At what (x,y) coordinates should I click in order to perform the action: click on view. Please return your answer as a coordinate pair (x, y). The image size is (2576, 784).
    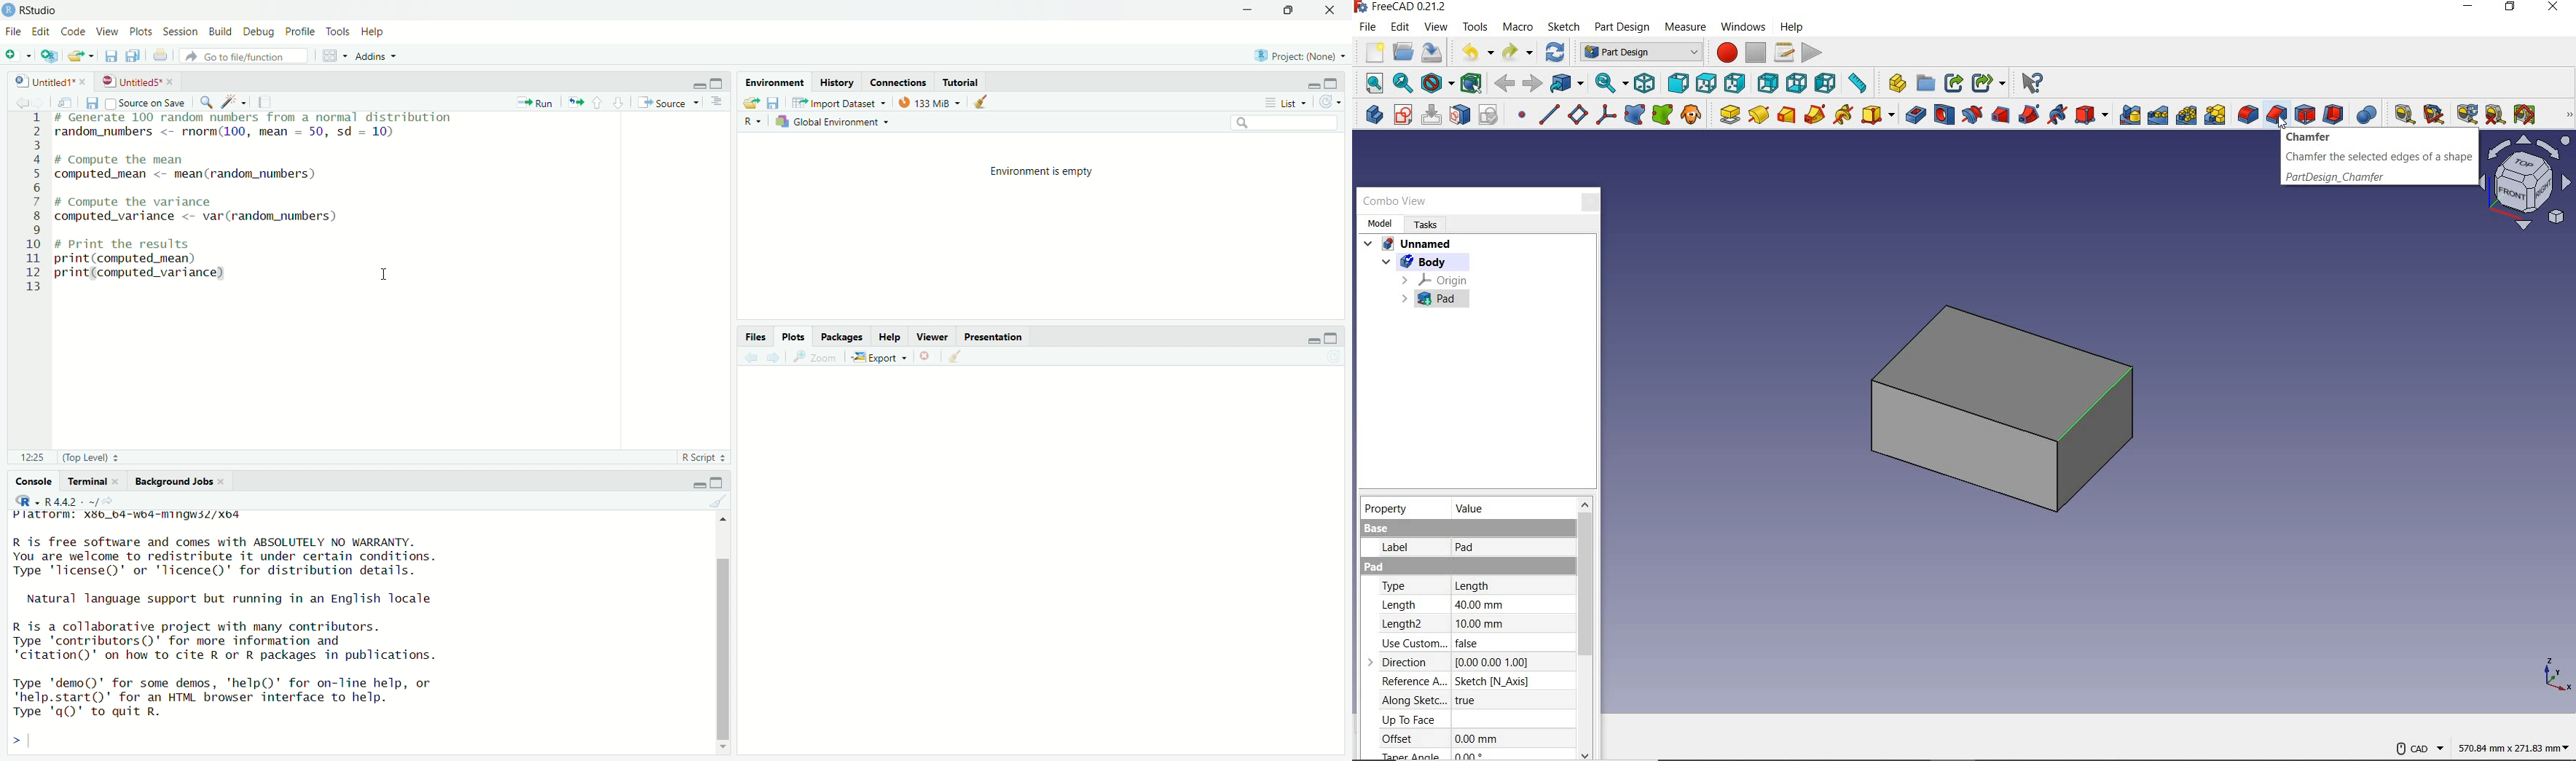
    Looking at the image, I should click on (109, 32).